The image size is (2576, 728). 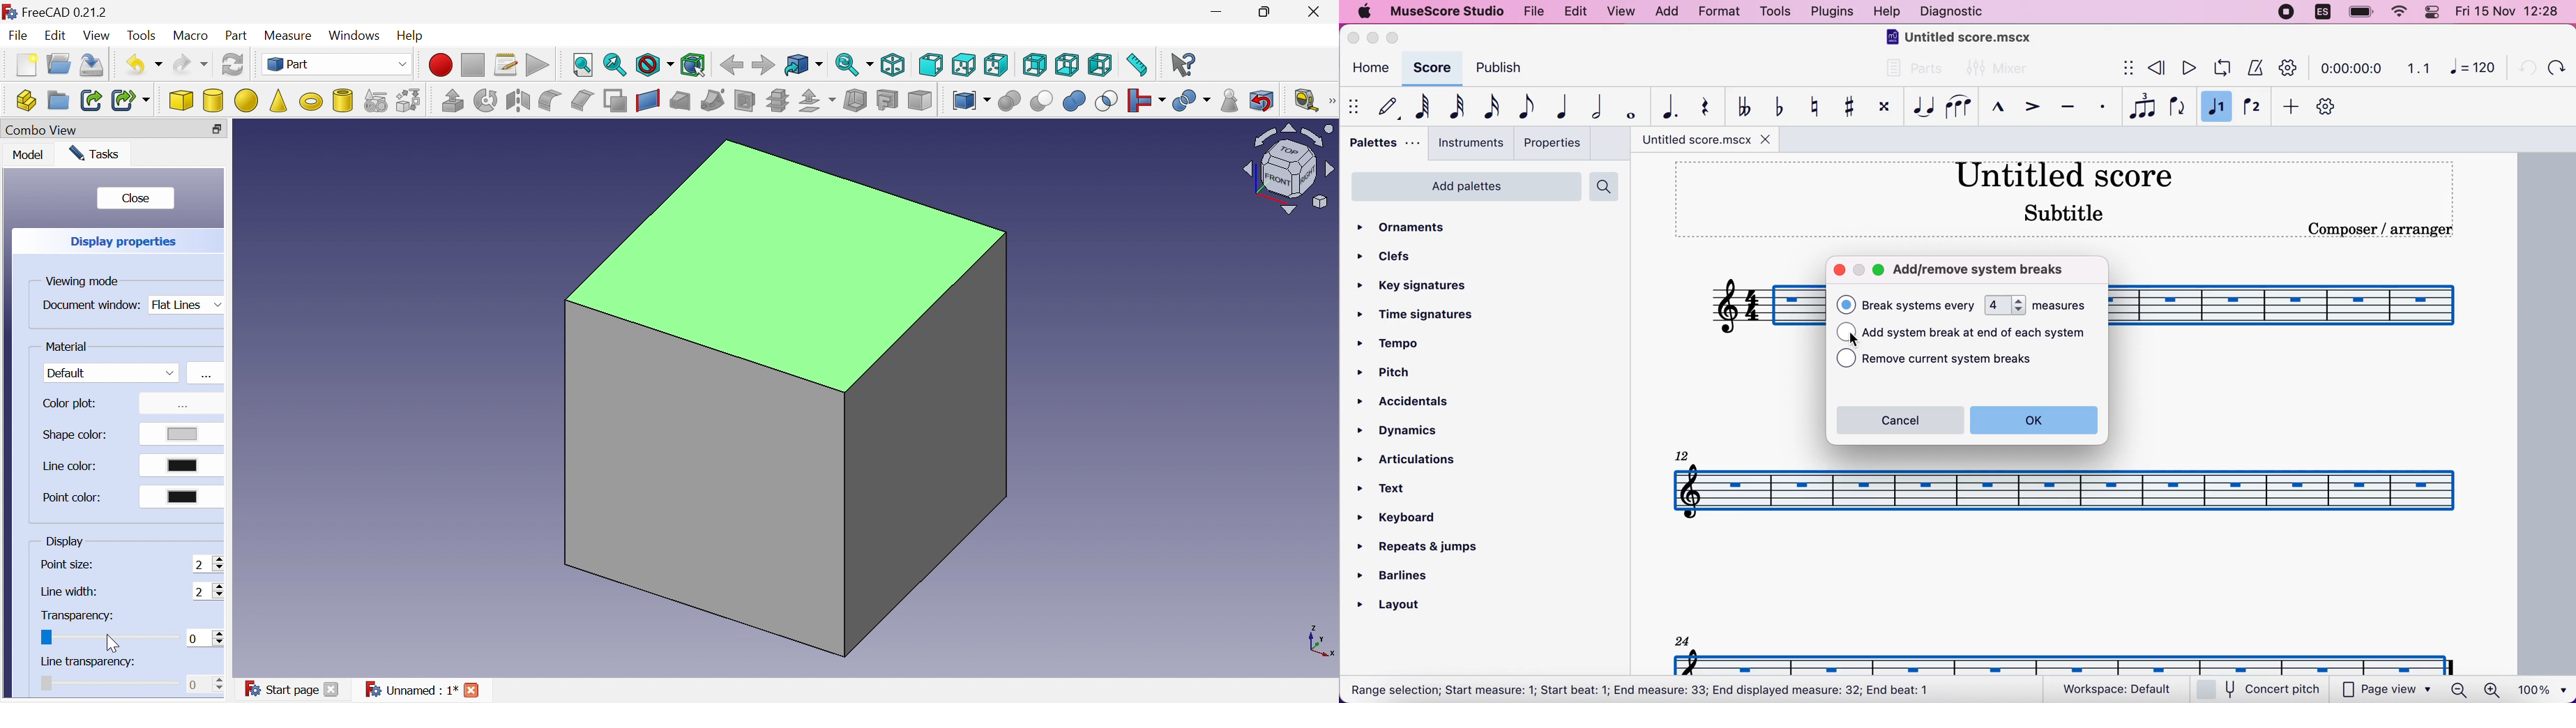 What do you see at coordinates (2288, 13) in the screenshot?
I see `recording stopped` at bounding box center [2288, 13].